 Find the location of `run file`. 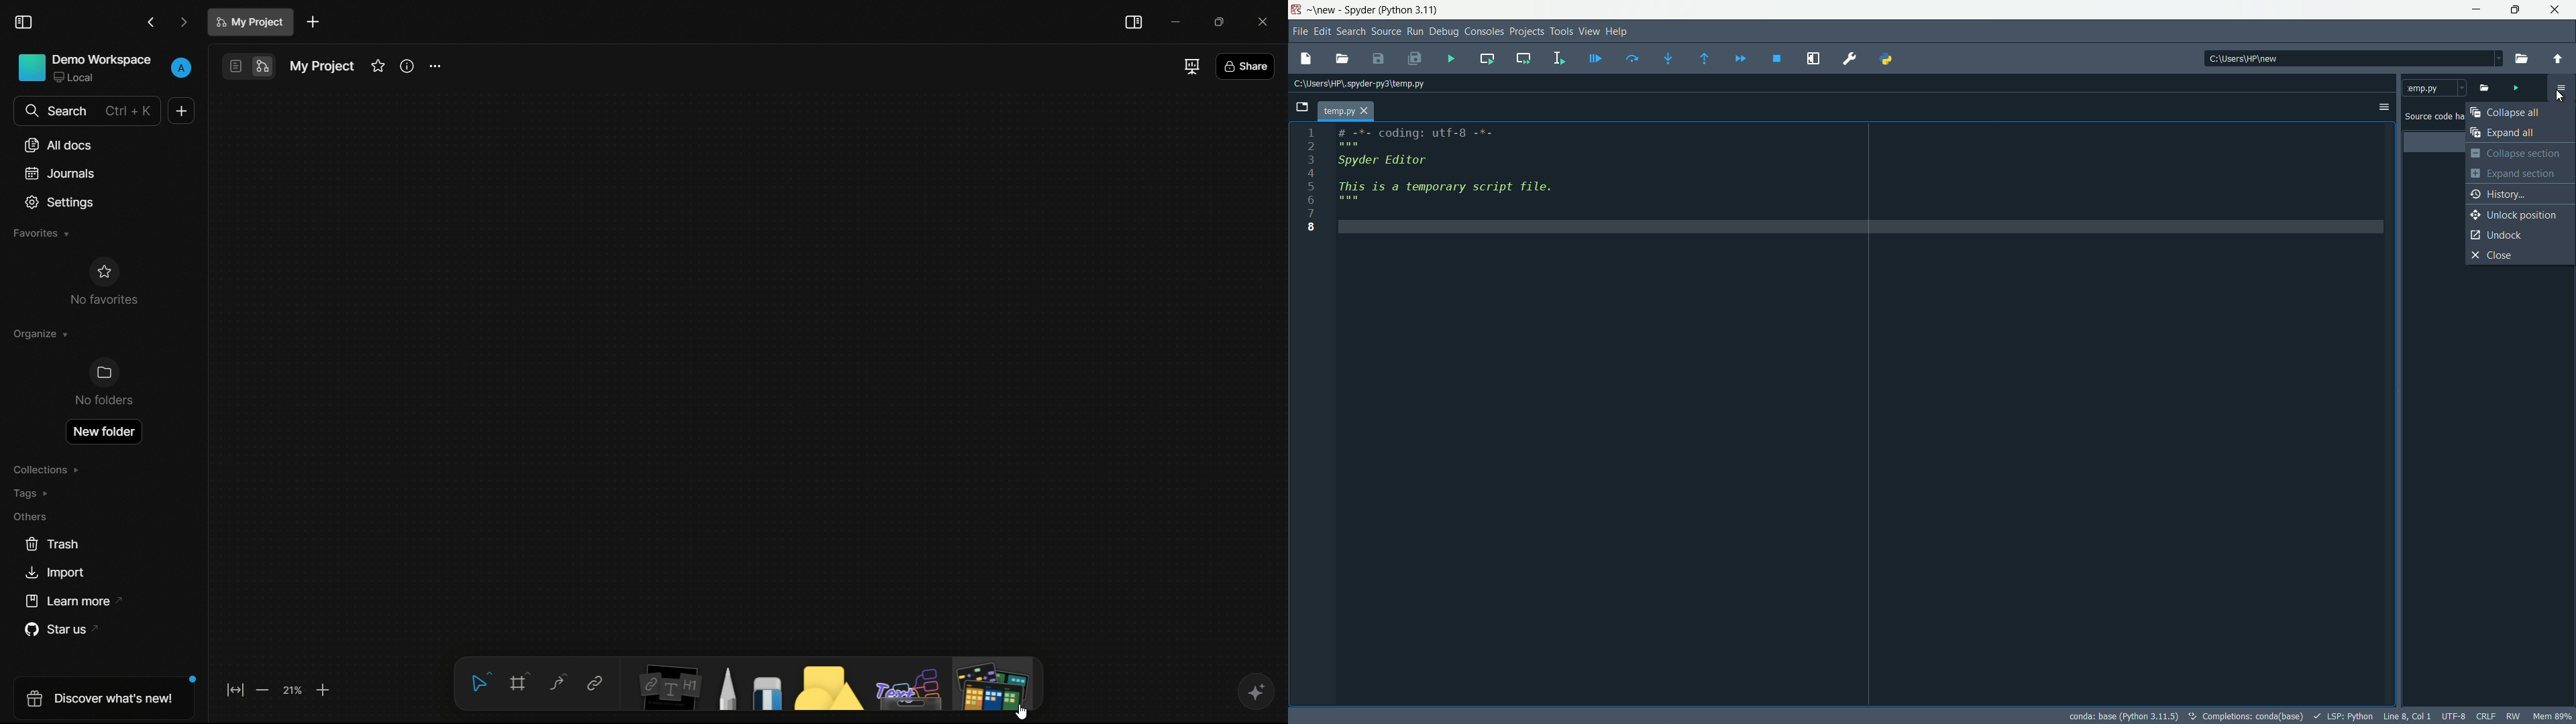

run file is located at coordinates (2519, 88).